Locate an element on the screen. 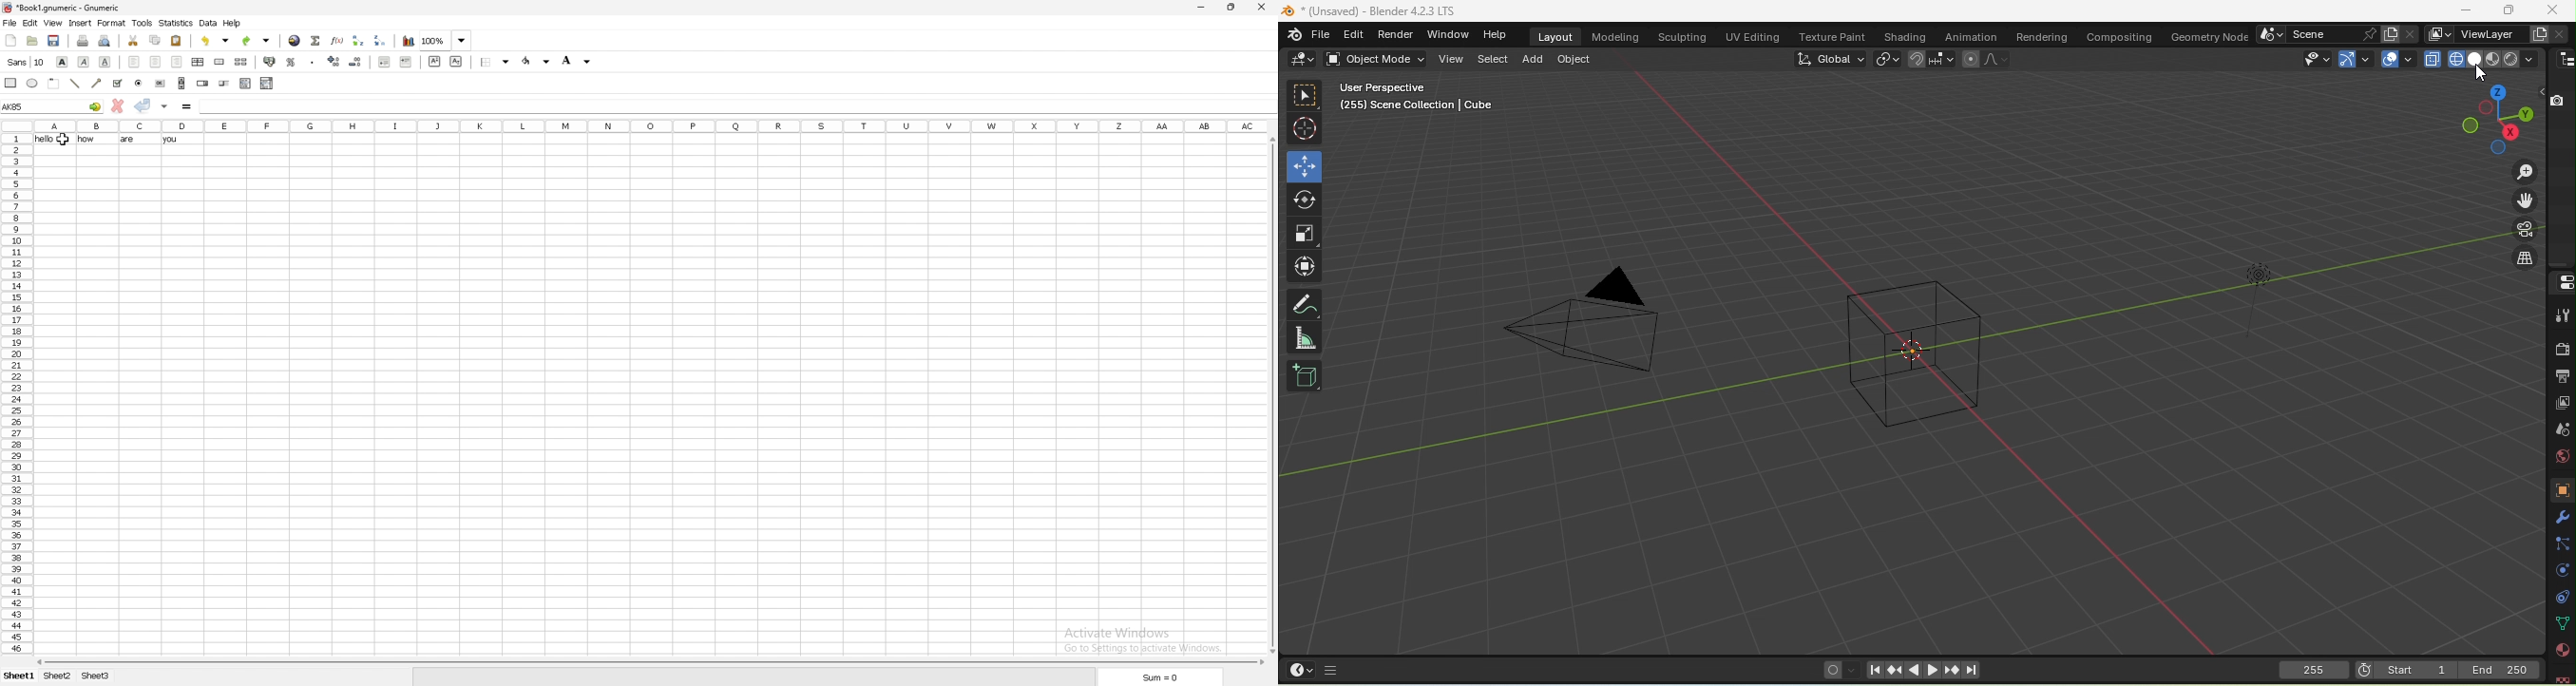  print is located at coordinates (85, 40).